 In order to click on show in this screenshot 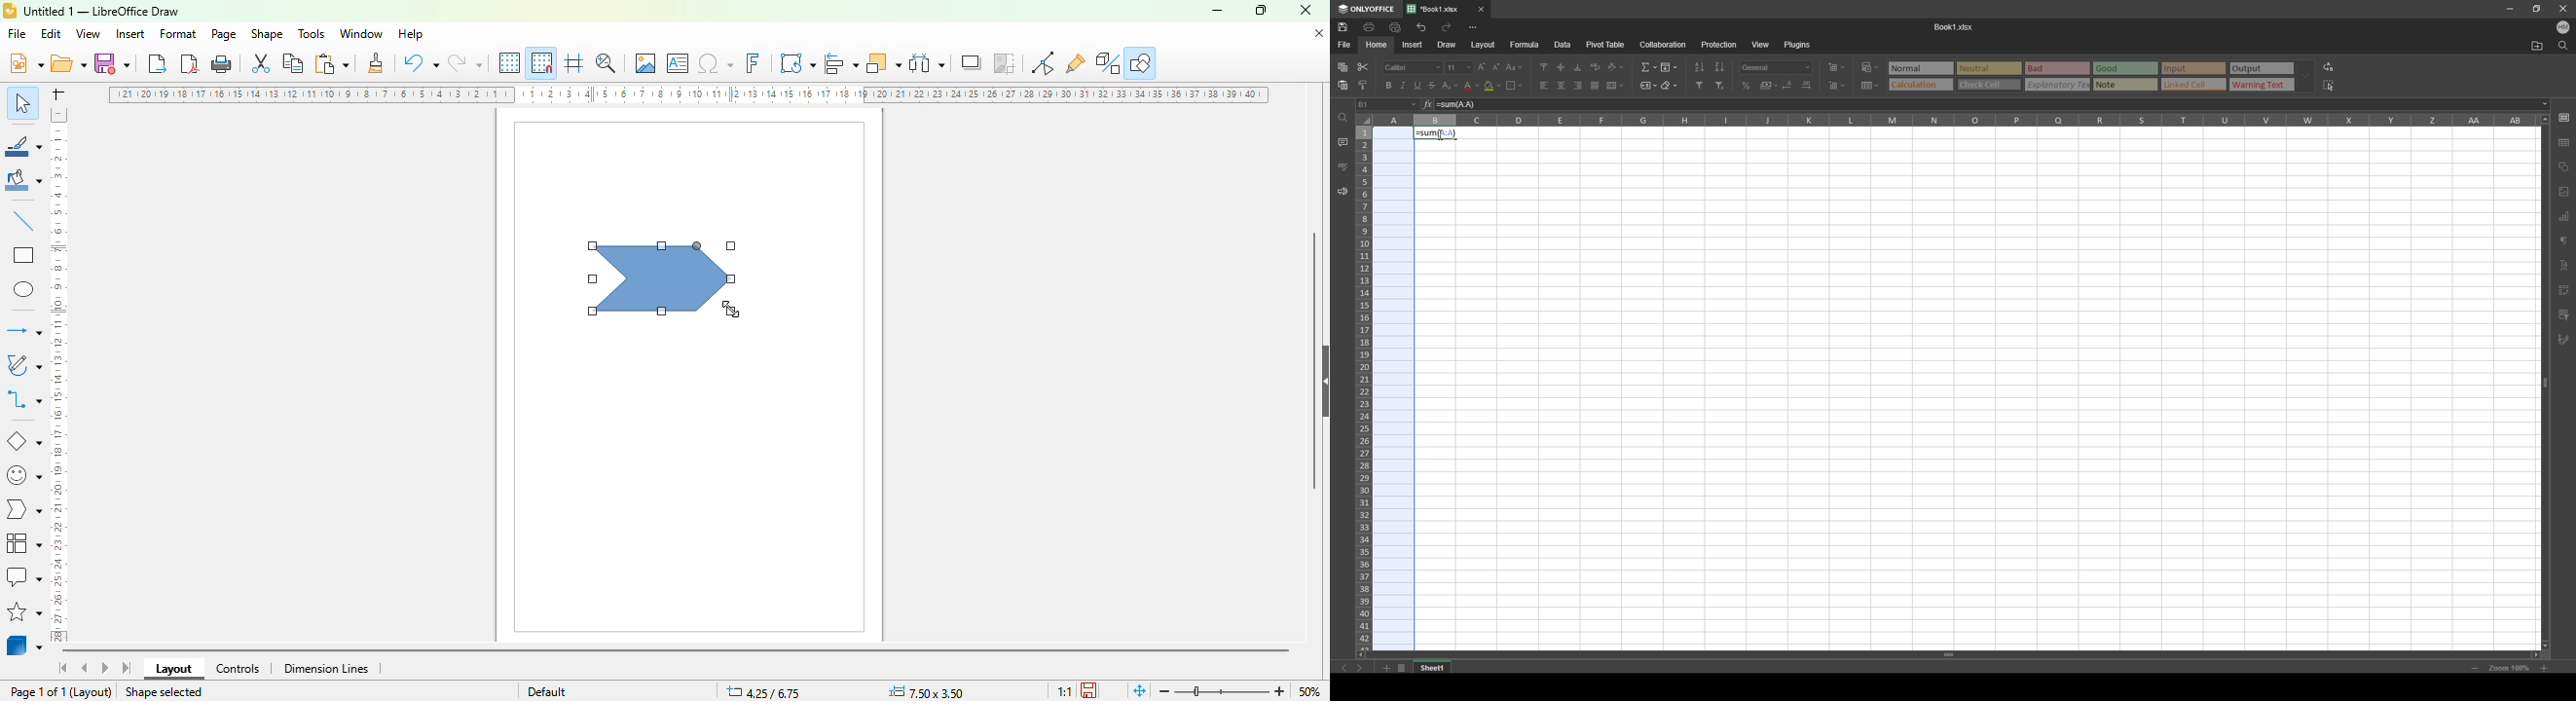, I will do `click(1321, 382)`.